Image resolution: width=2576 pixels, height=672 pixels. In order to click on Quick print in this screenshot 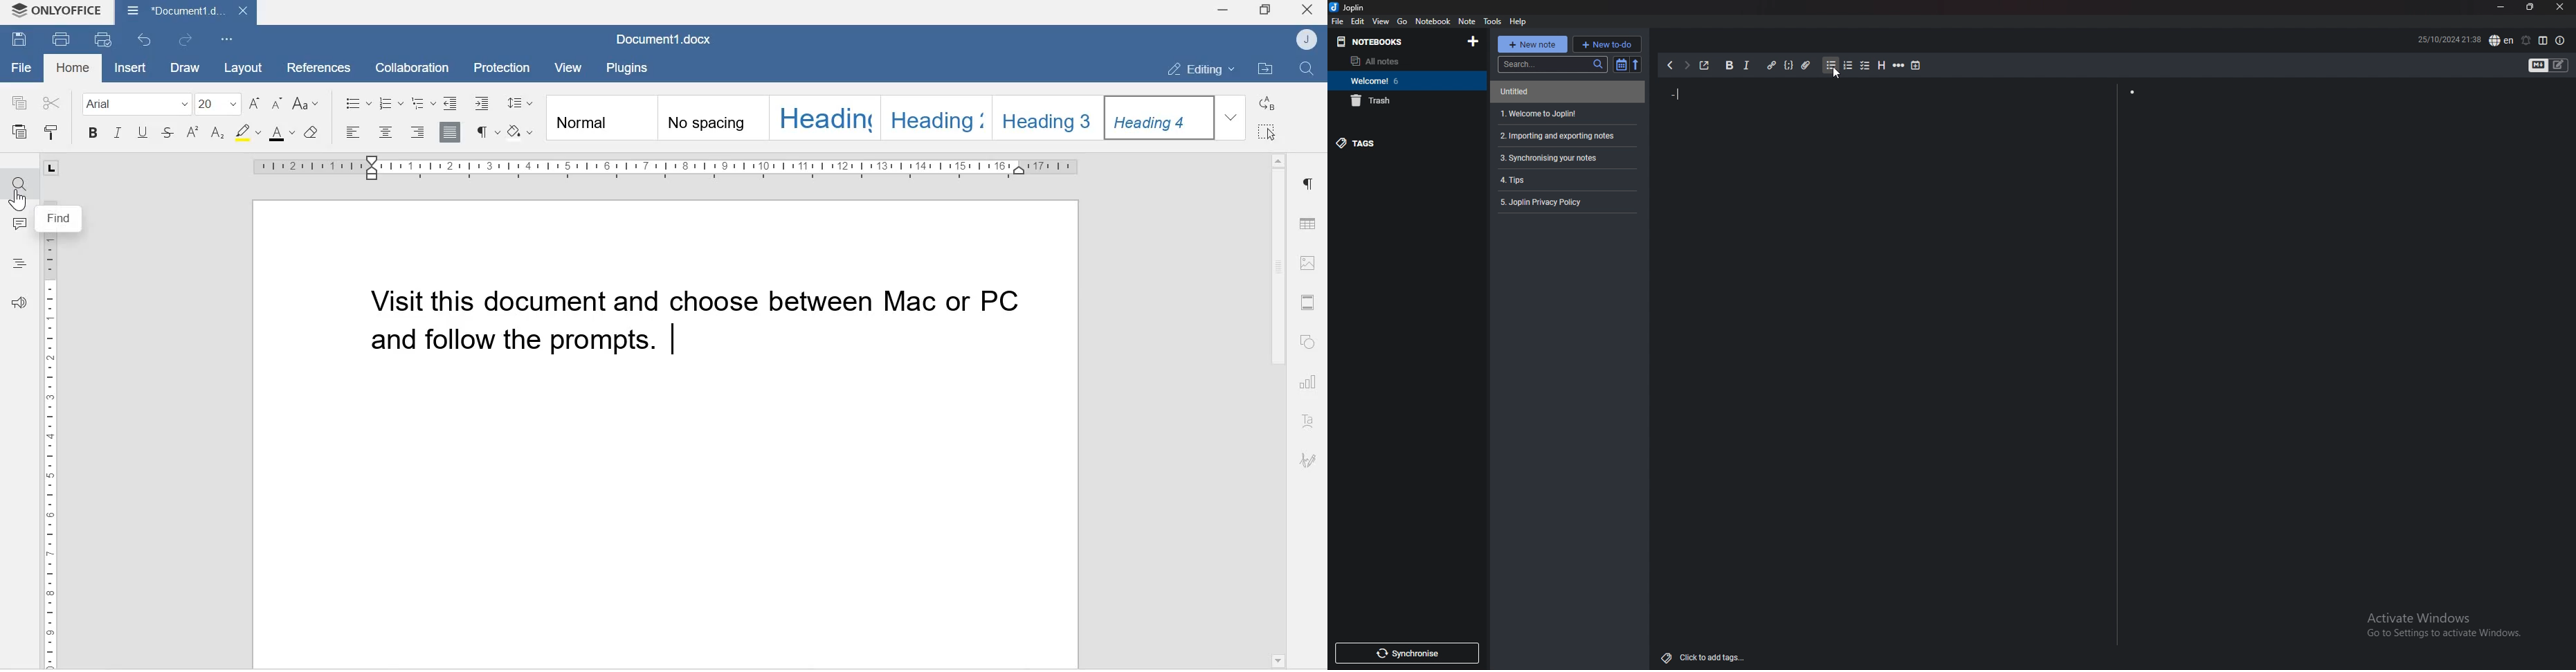, I will do `click(105, 40)`.